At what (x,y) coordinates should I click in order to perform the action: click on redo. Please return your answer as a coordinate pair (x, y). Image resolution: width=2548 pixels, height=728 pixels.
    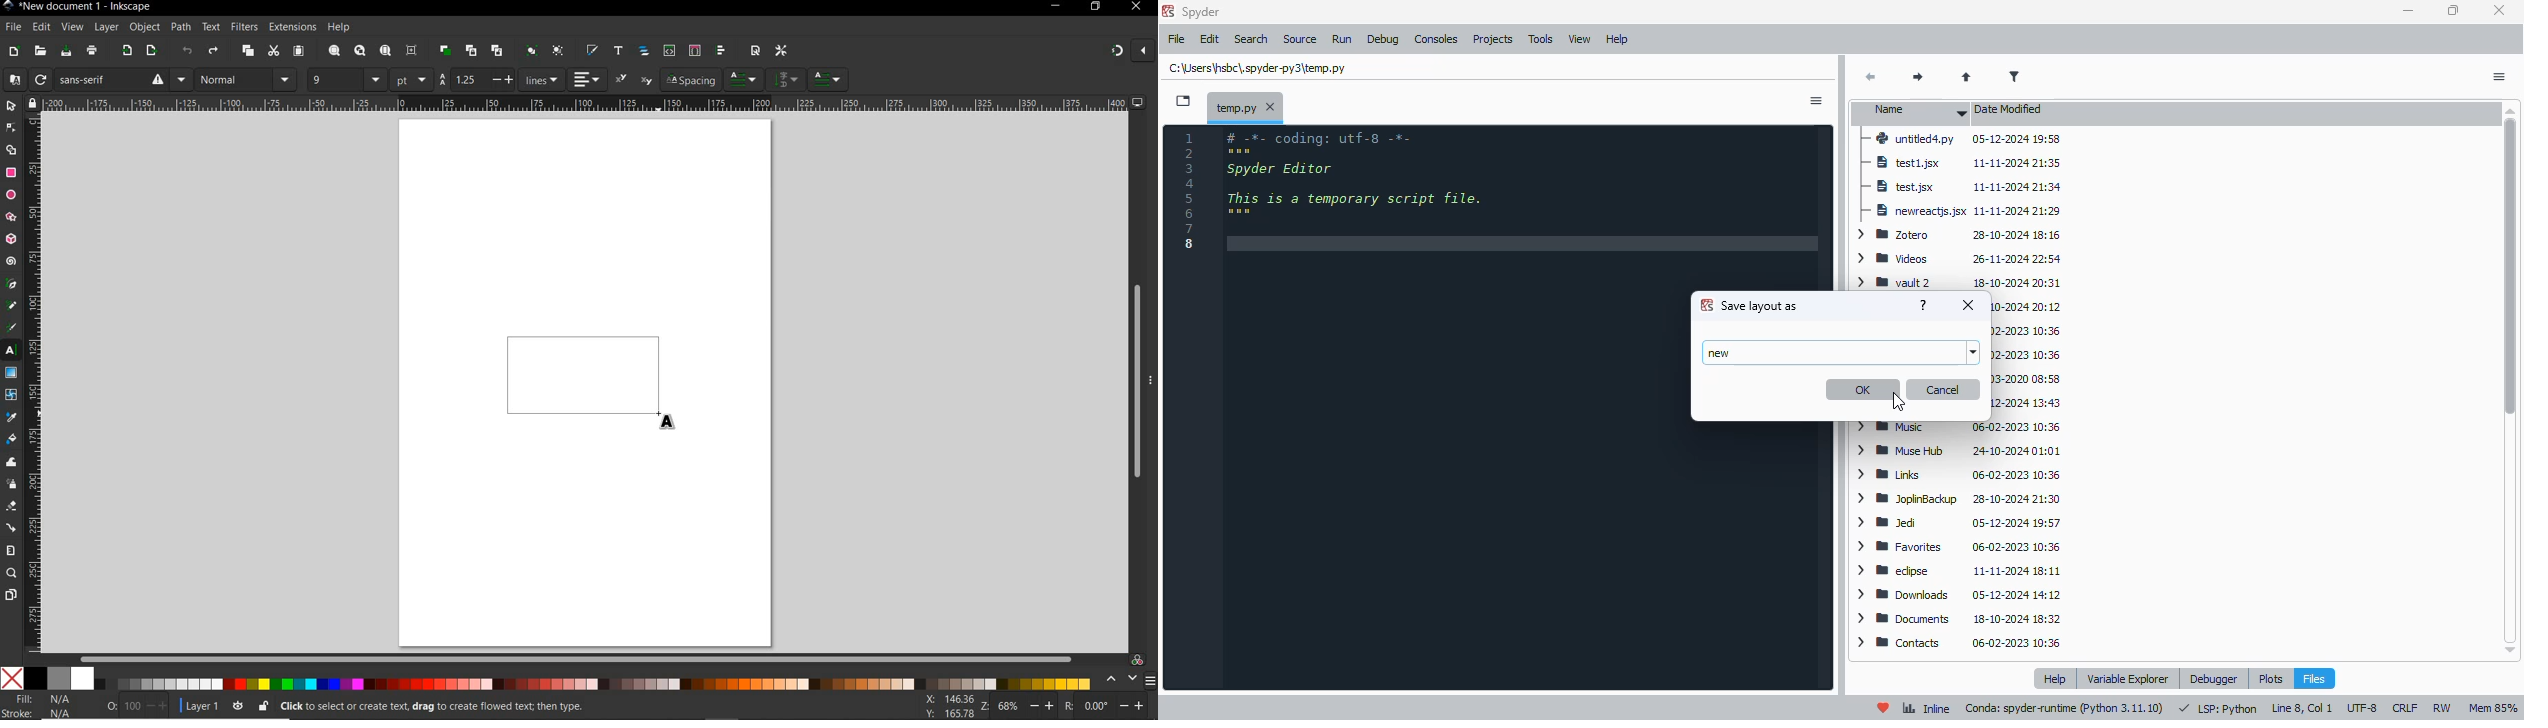
    Looking at the image, I should click on (213, 52).